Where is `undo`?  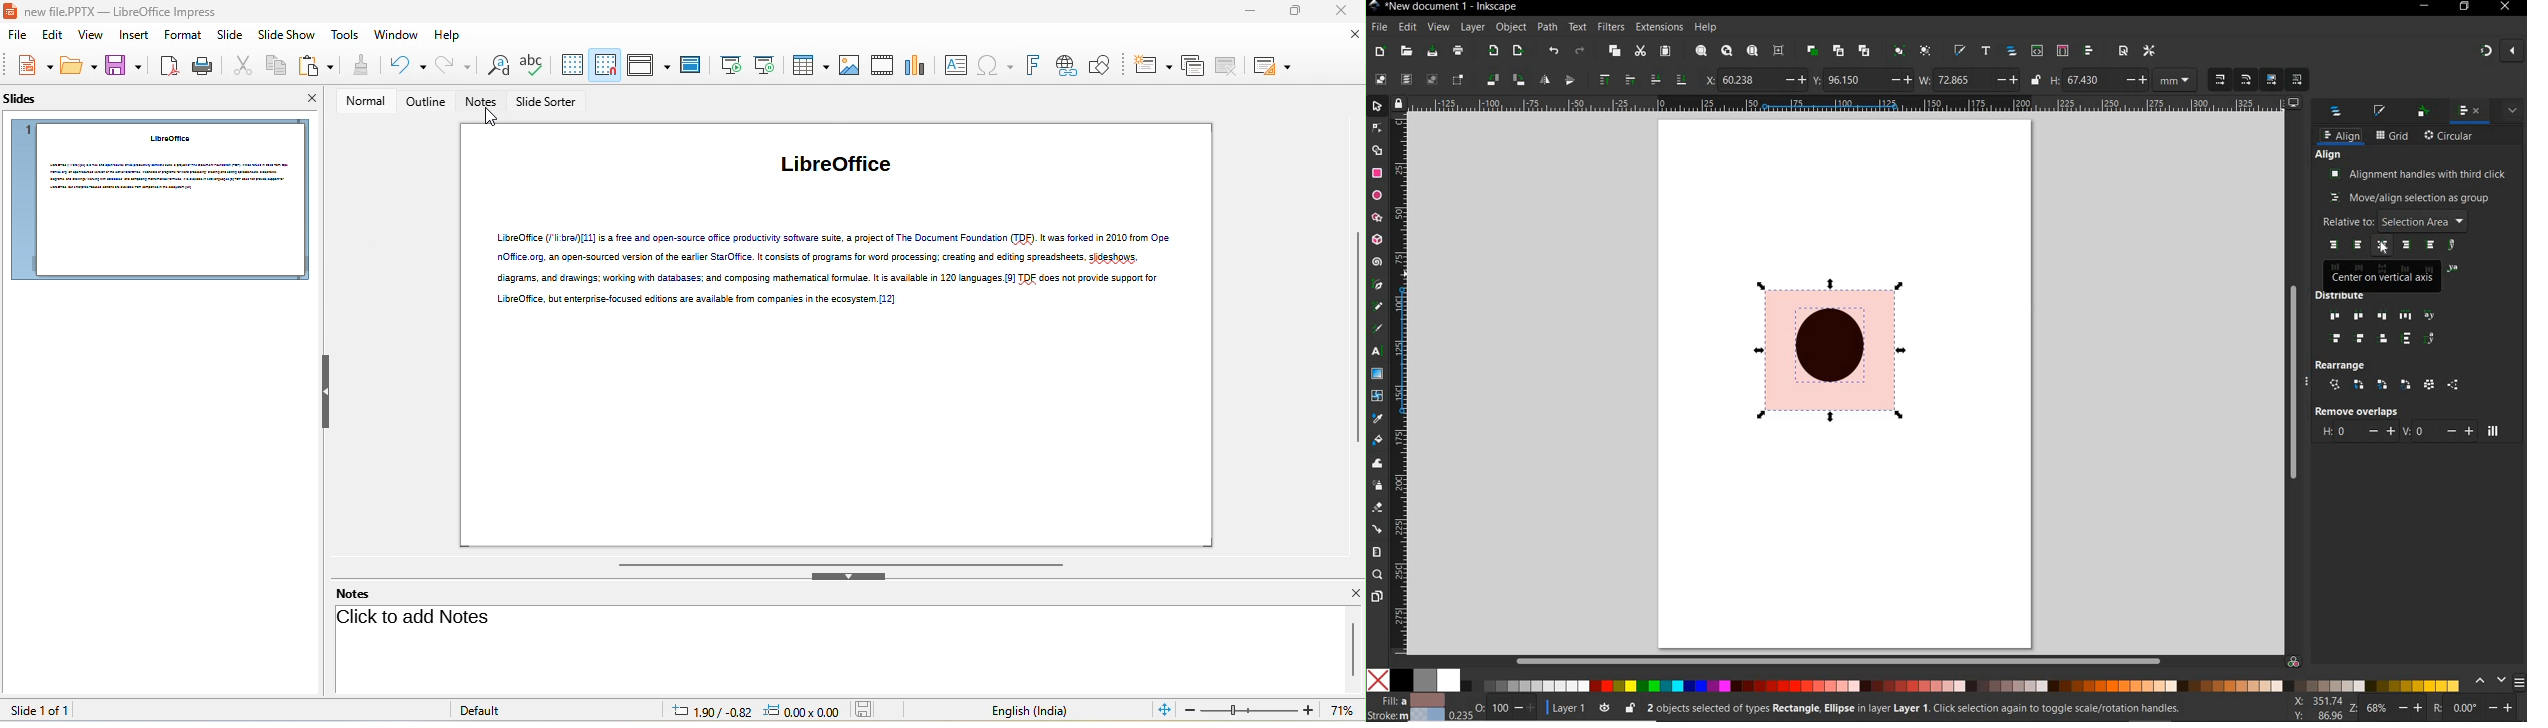
undo is located at coordinates (1555, 53).